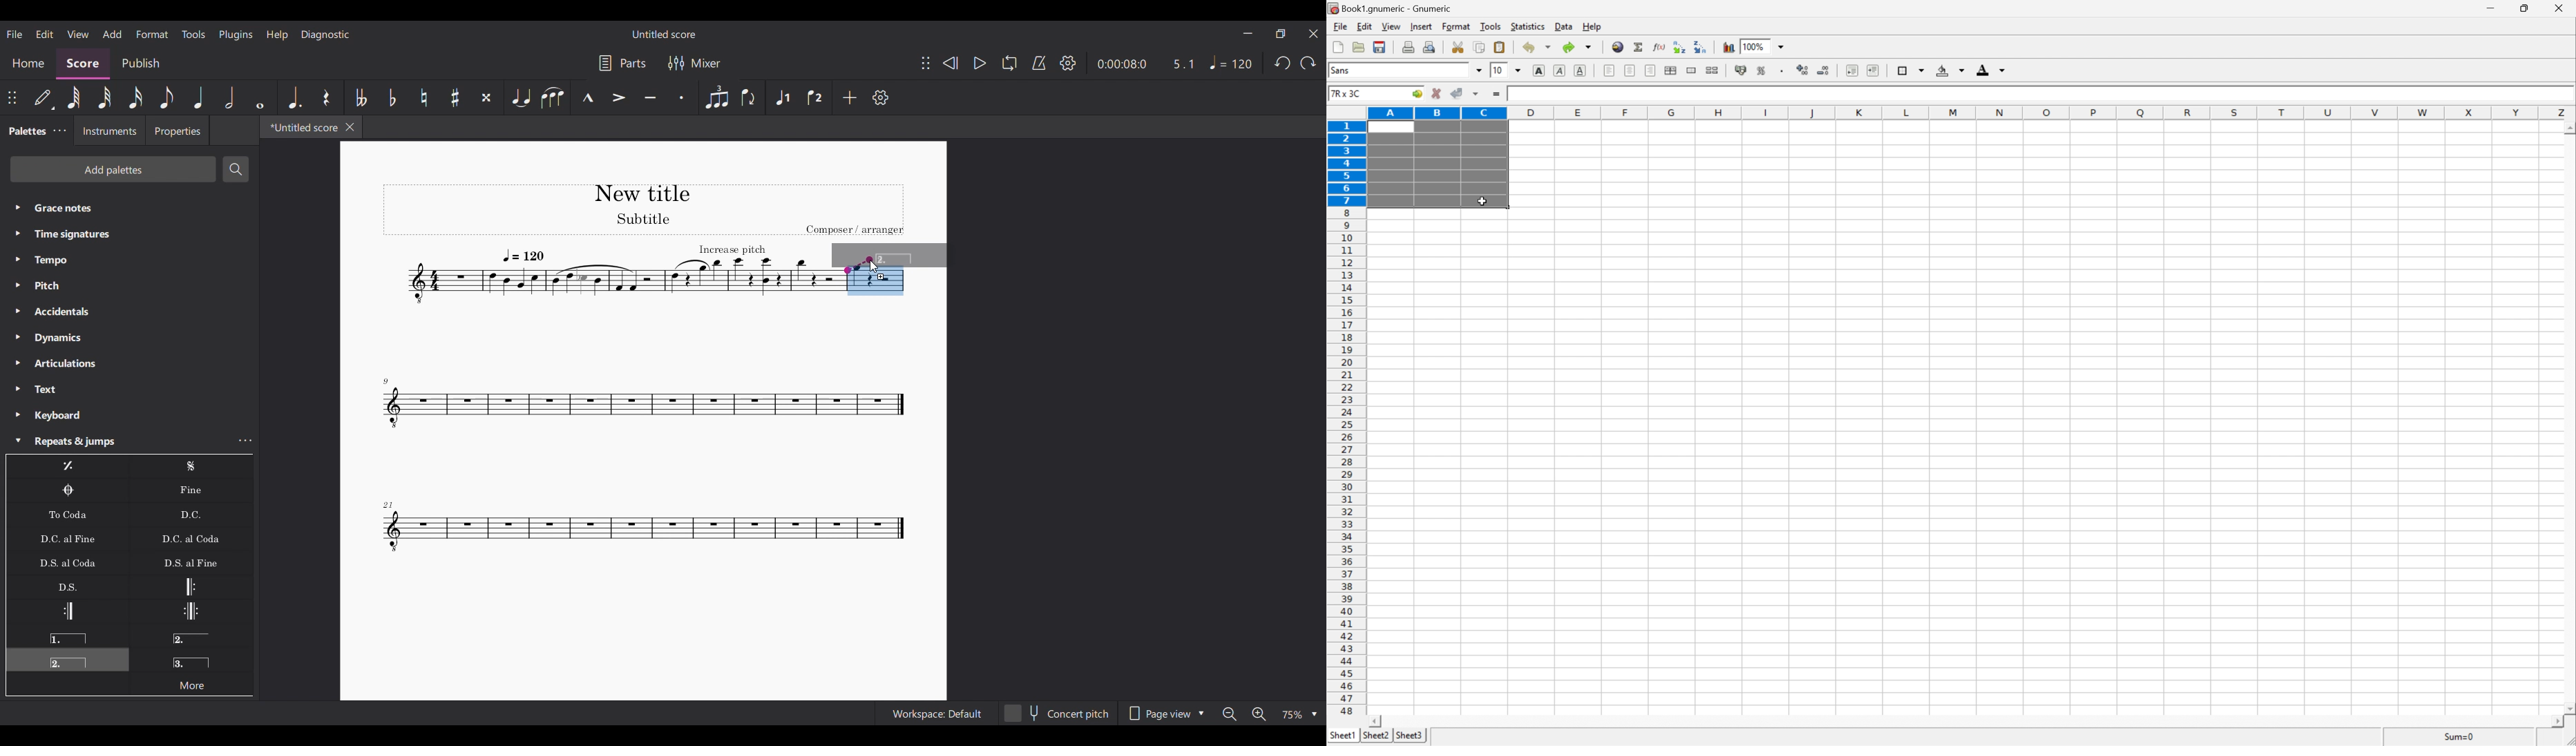 The width and height of the screenshot is (2576, 756). Describe the element at coordinates (350, 127) in the screenshot. I see `Close ` at that location.